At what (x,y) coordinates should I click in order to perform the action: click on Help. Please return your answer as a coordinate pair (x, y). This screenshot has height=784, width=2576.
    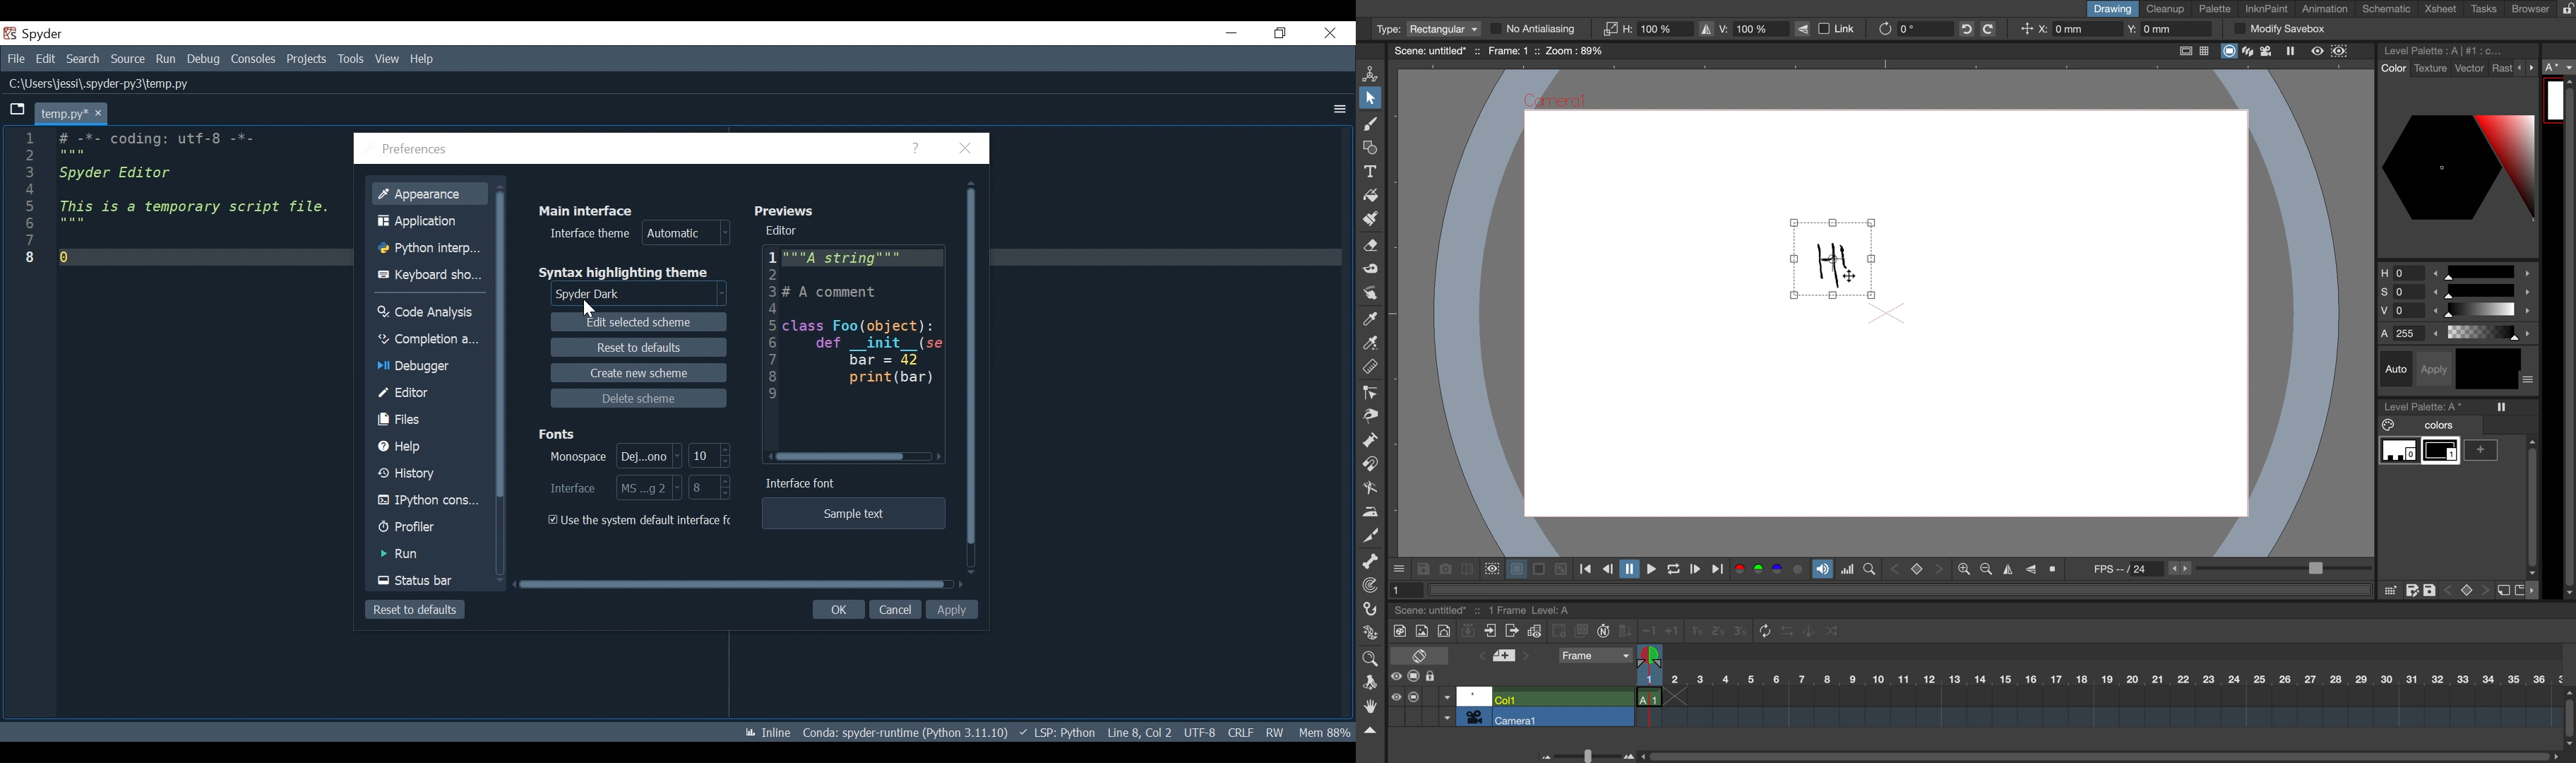
    Looking at the image, I should click on (422, 59).